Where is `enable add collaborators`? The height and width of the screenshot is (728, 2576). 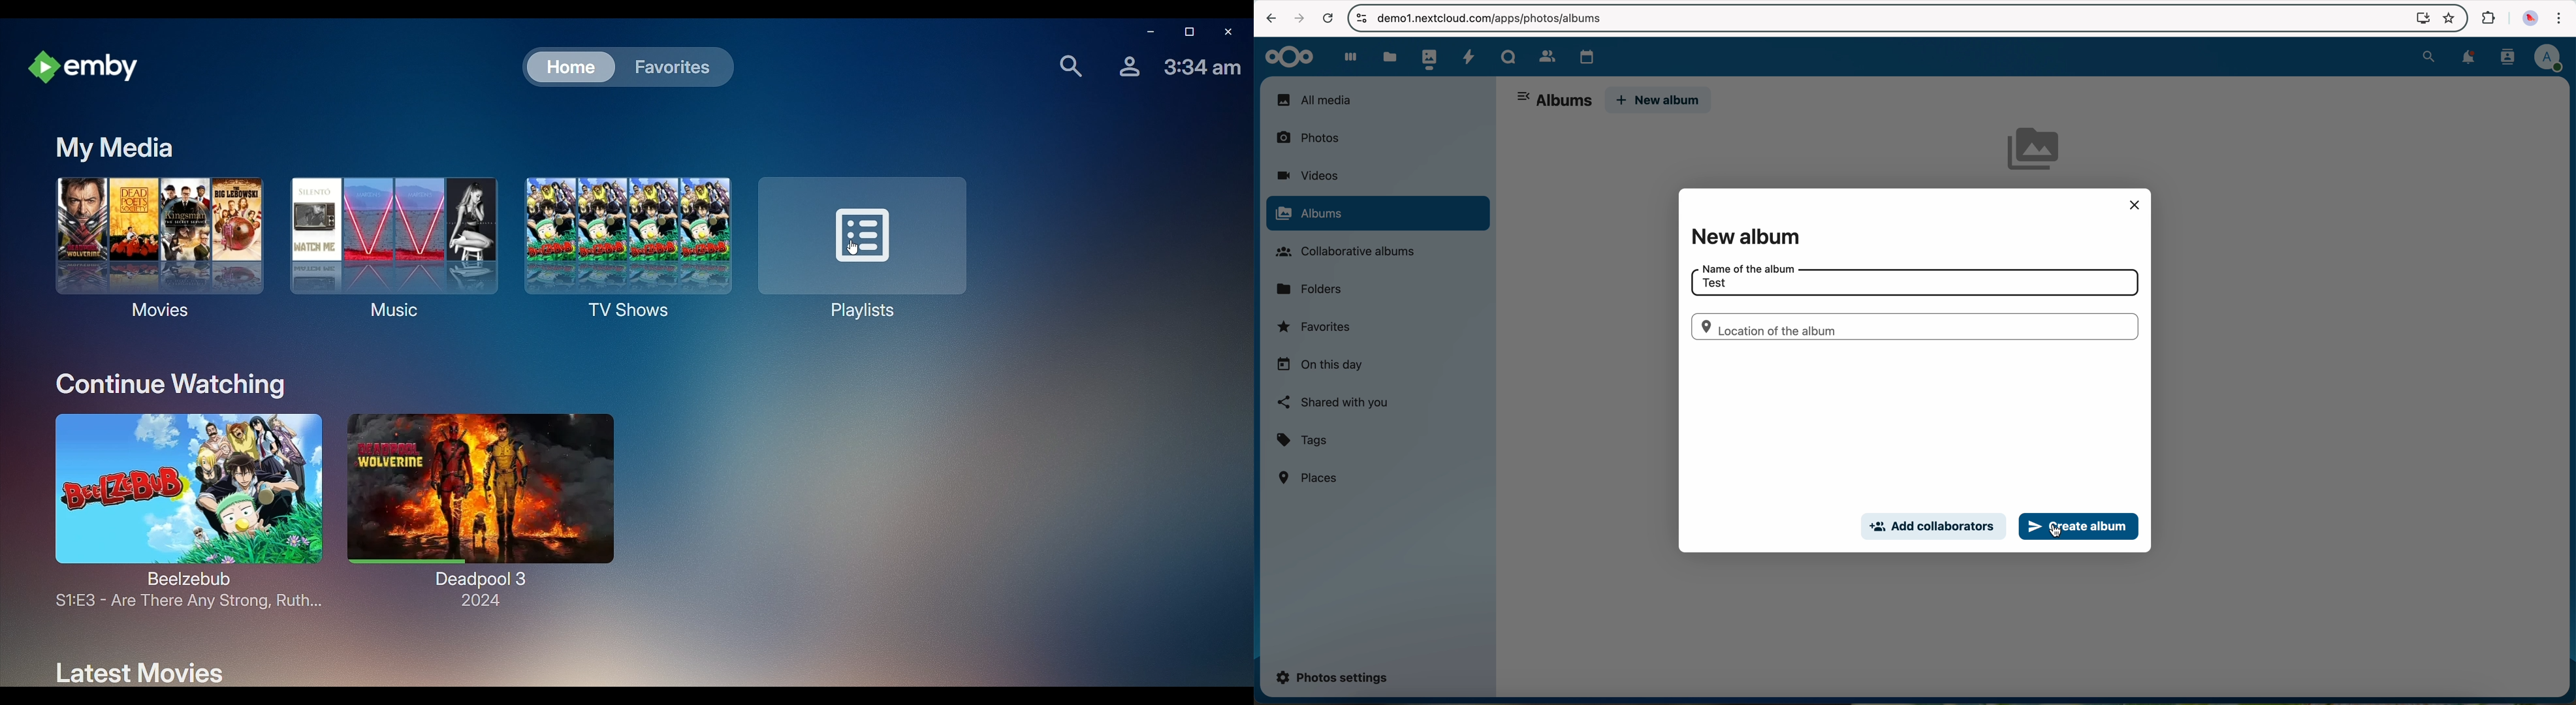
enable add collaborators is located at coordinates (1932, 527).